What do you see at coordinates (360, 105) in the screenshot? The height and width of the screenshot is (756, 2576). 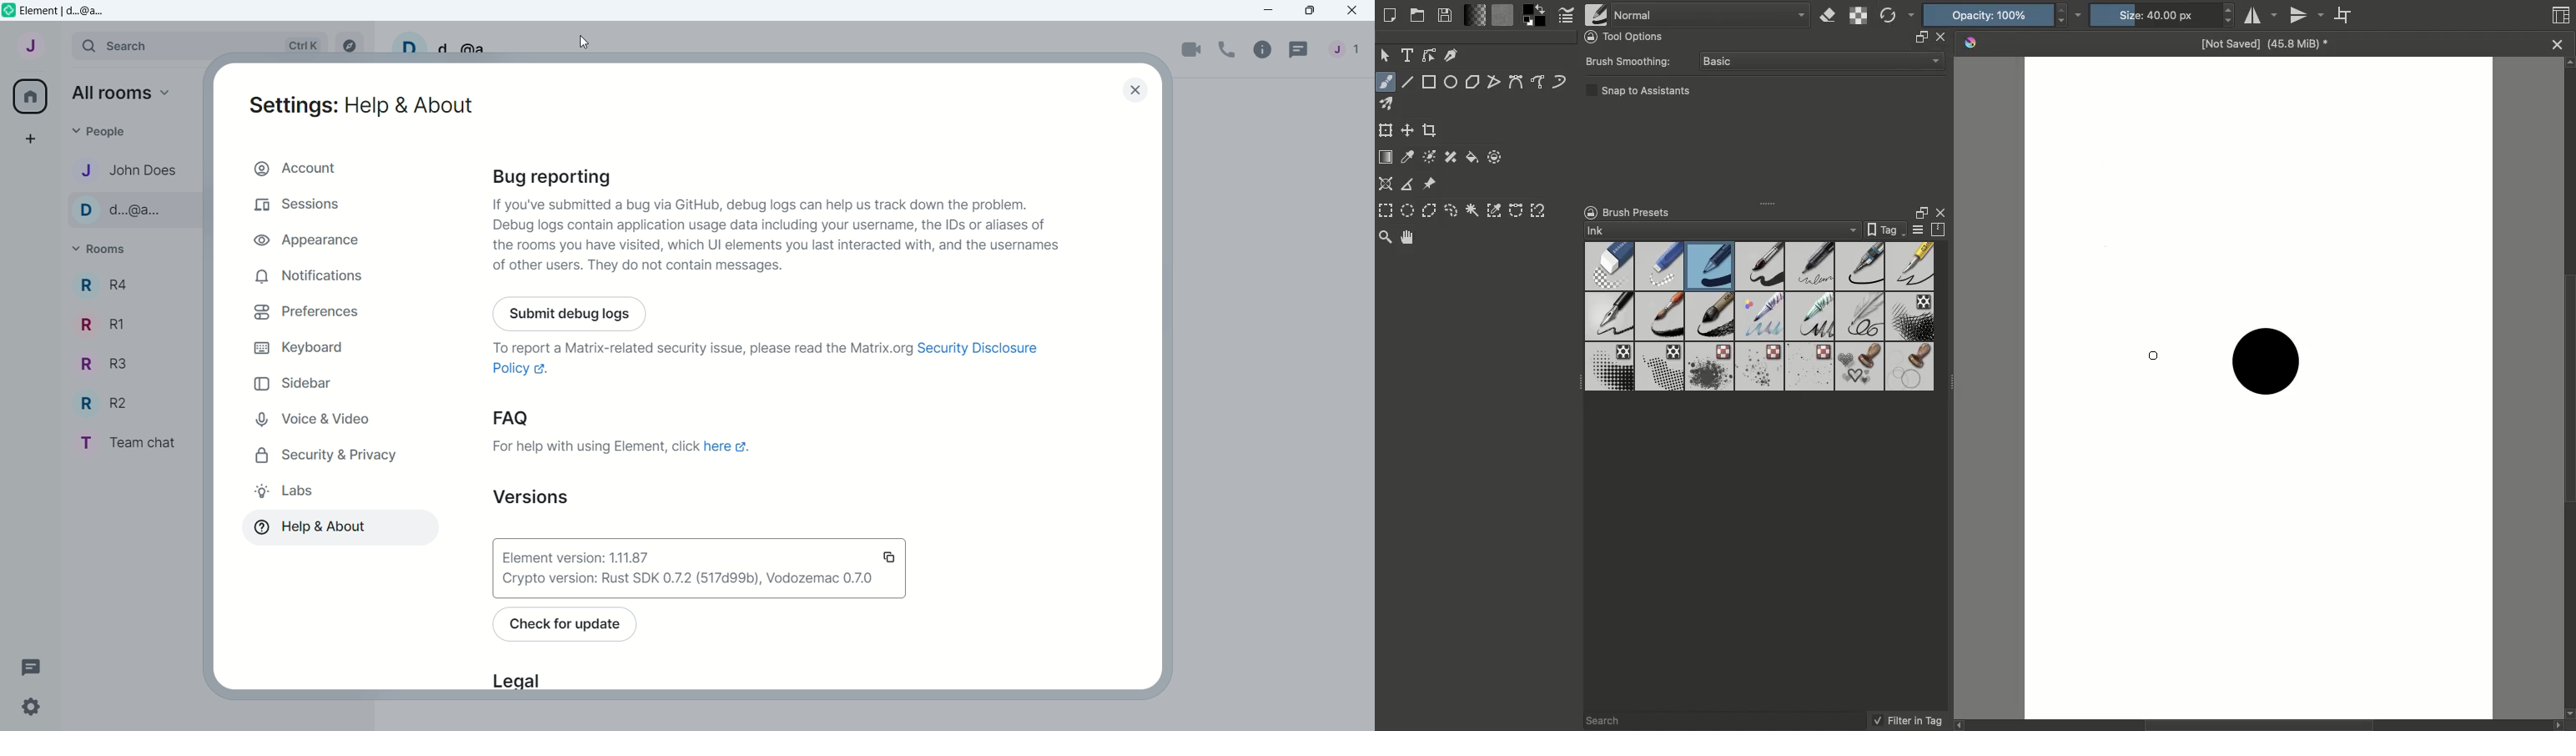 I see `Settings: Help and About` at bounding box center [360, 105].